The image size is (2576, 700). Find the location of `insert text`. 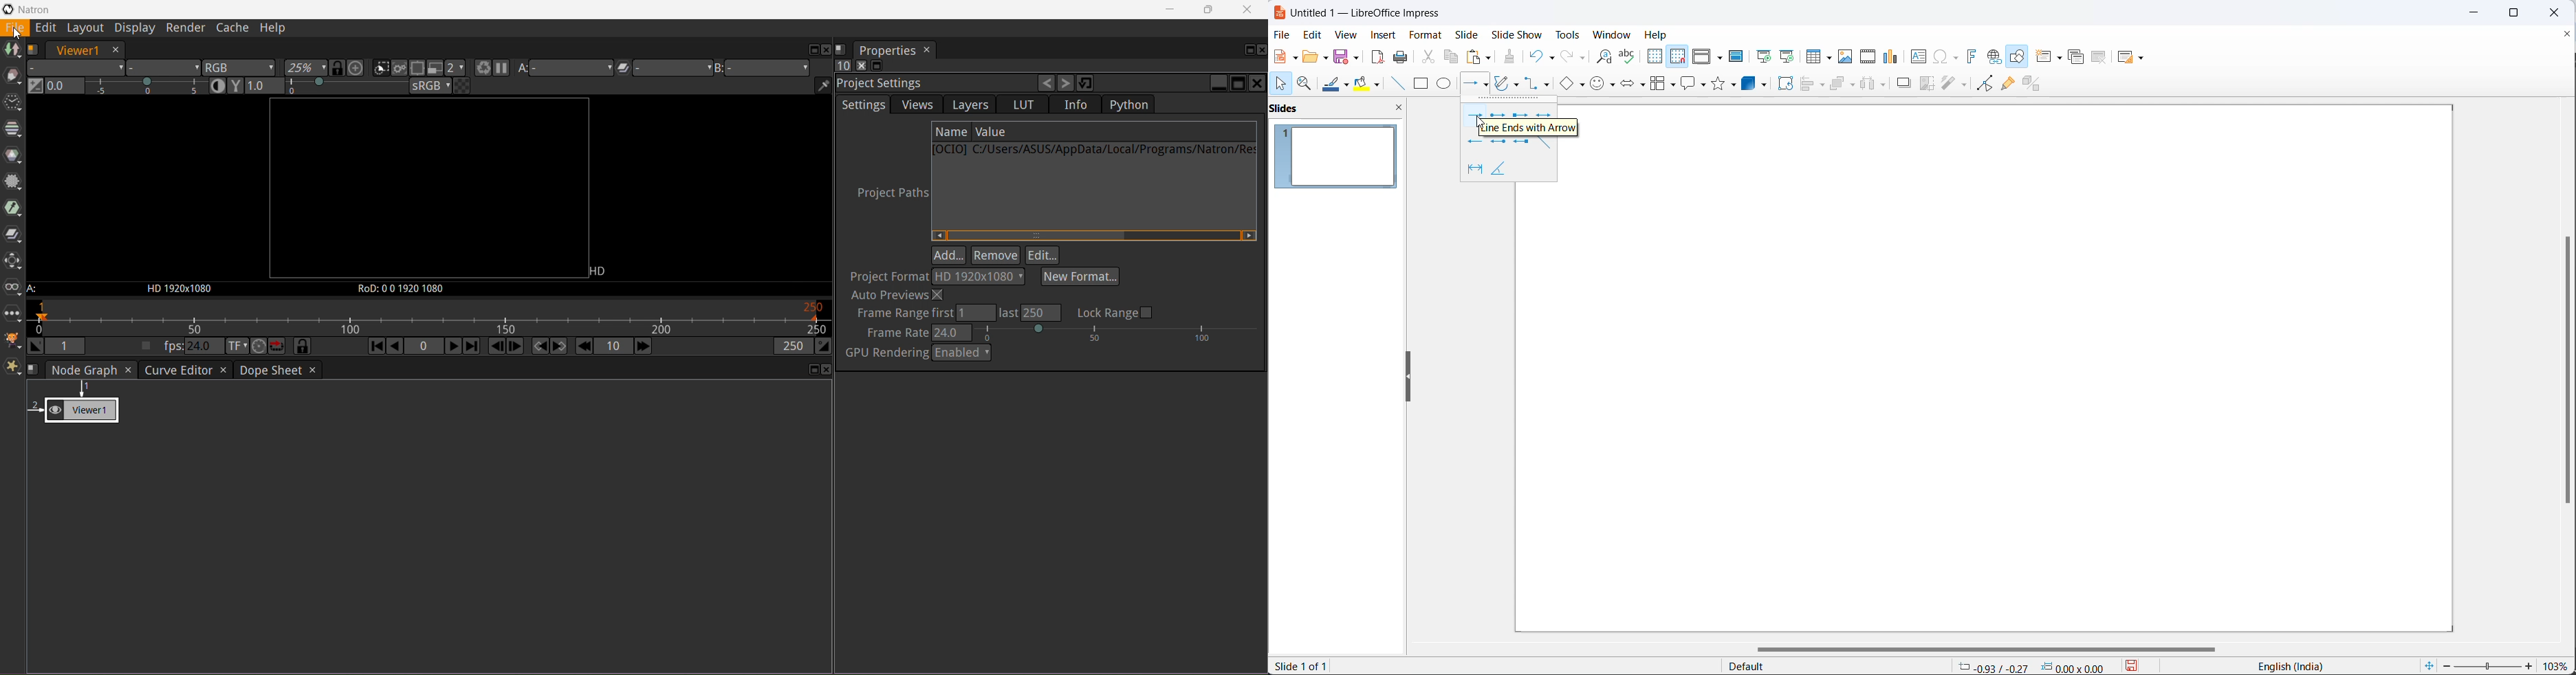

insert text is located at coordinates (1916, 56).